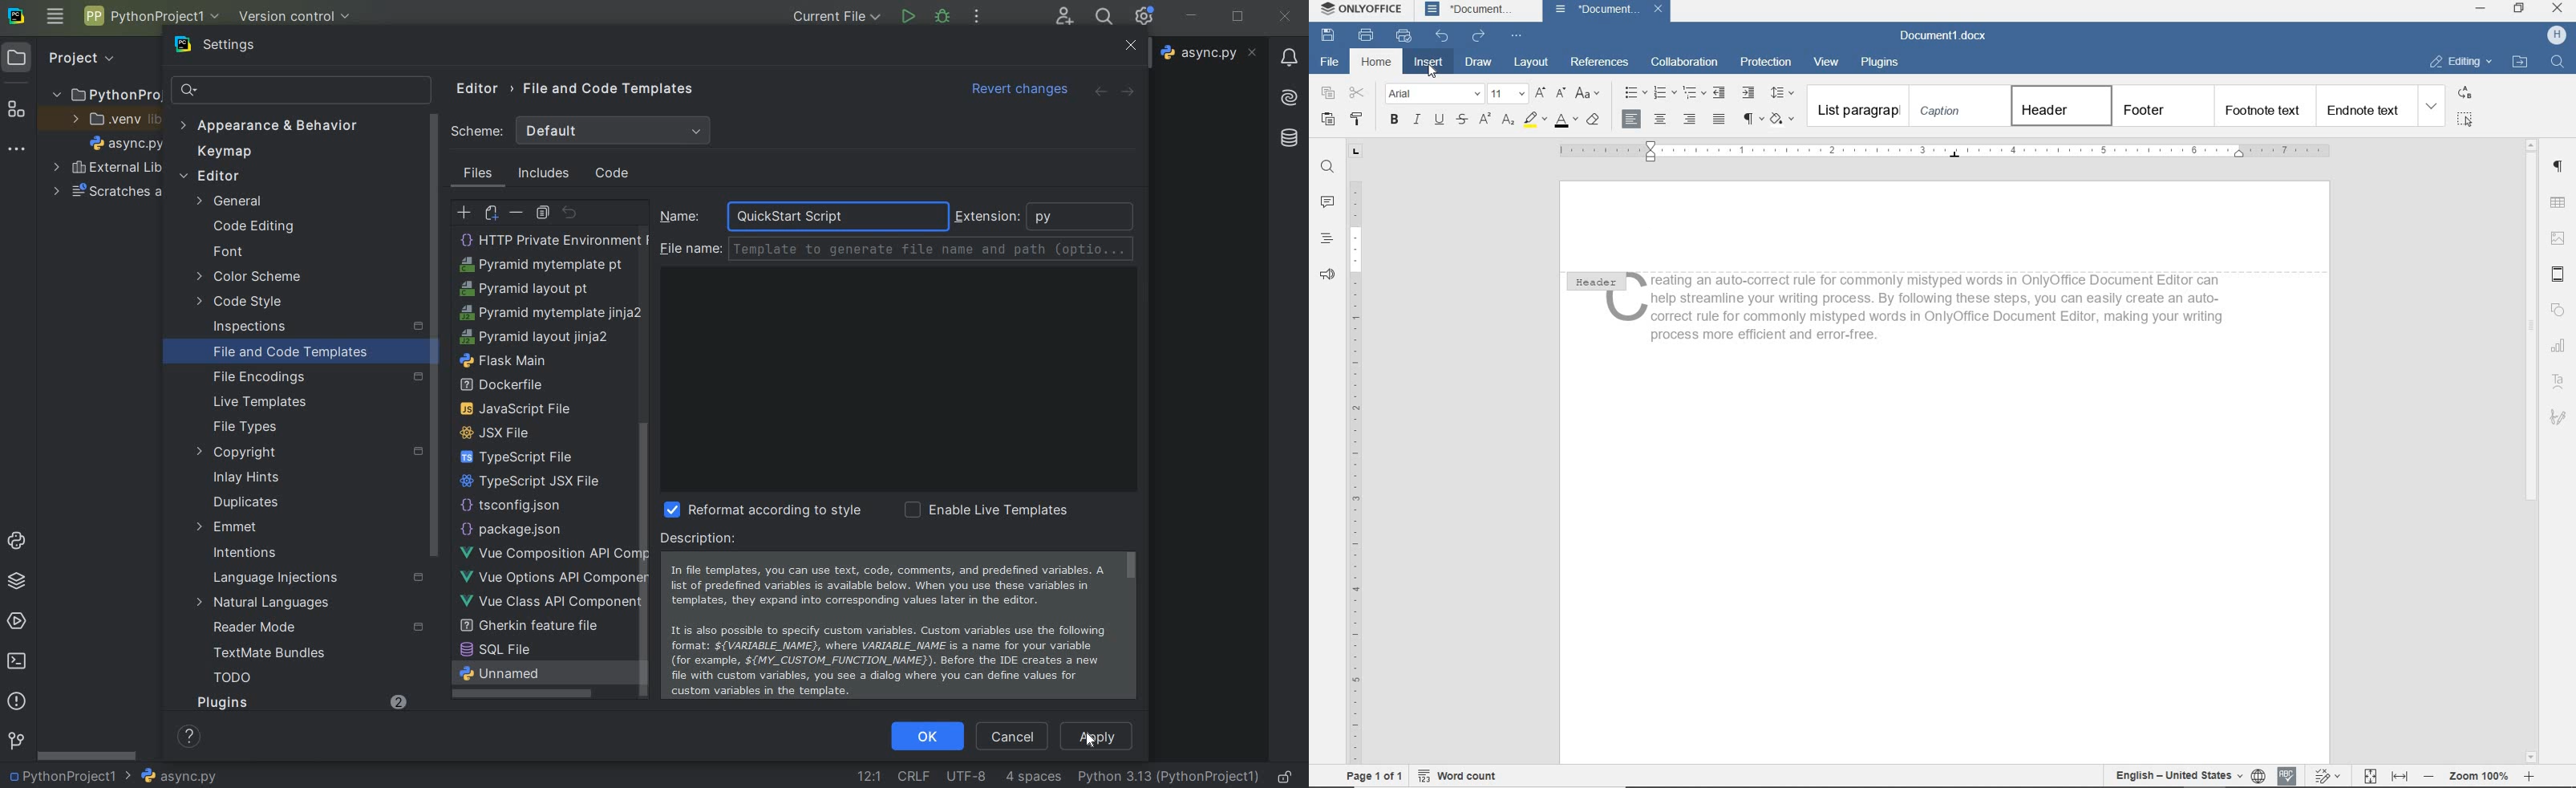 The height and width of the screenshot is (812, 2576). What do you see at coordinates (1566, 121) in the screenshot?
I see `FONT COLOR` at bounding box center [1566, 121].